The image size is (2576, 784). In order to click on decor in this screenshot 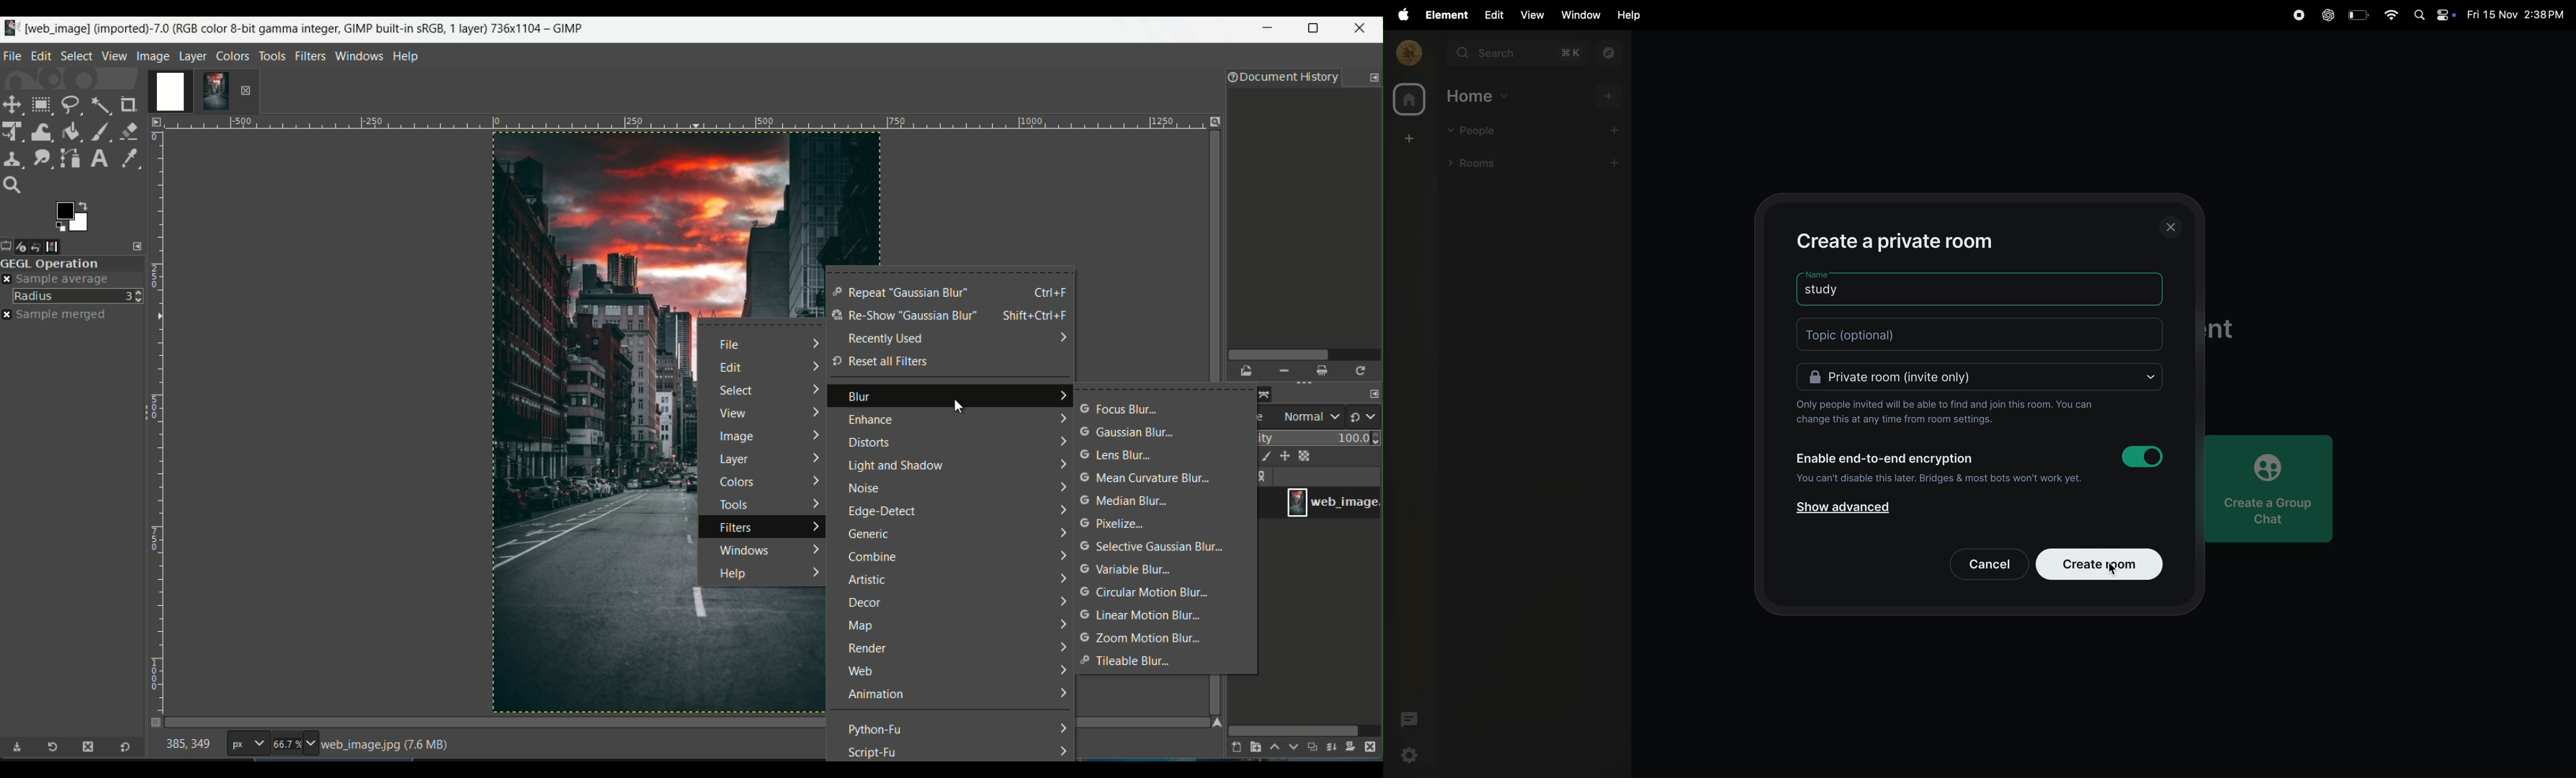, I will do `click(864, 604)`.